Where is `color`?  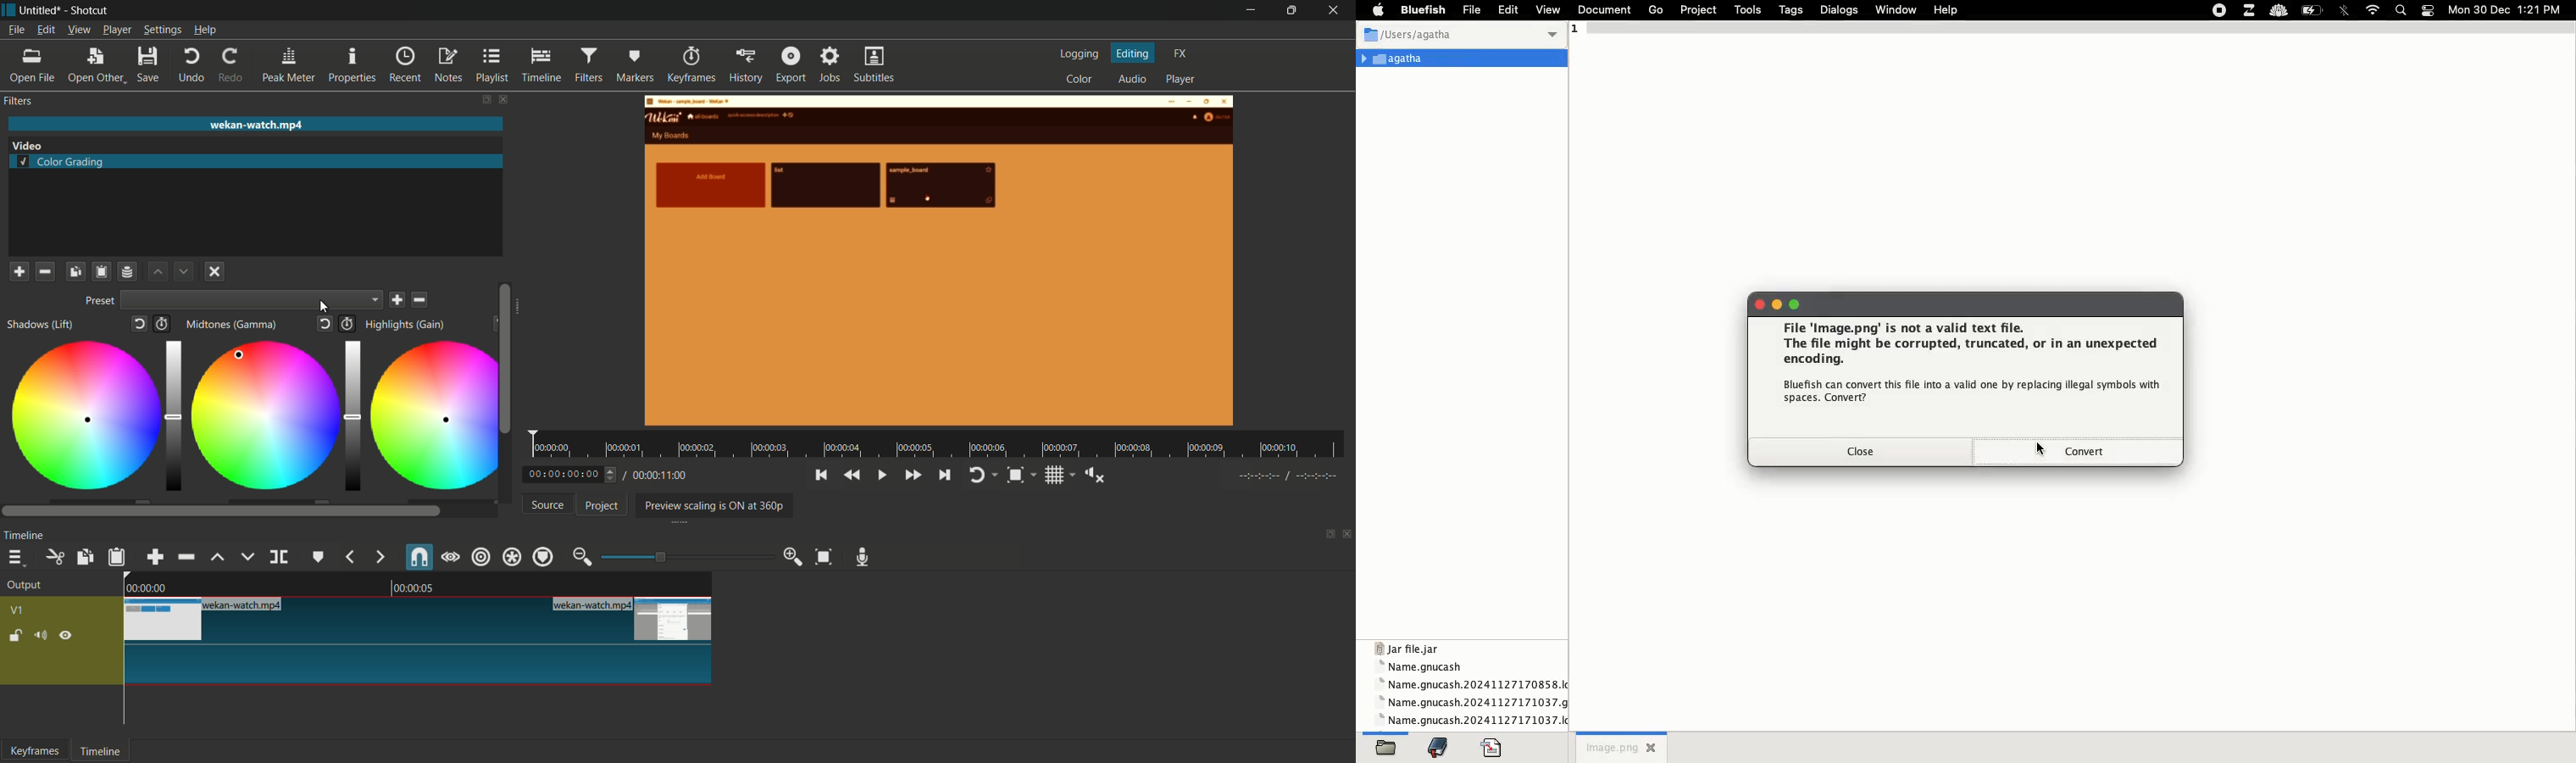 color is located at coordinates (1080, 80).